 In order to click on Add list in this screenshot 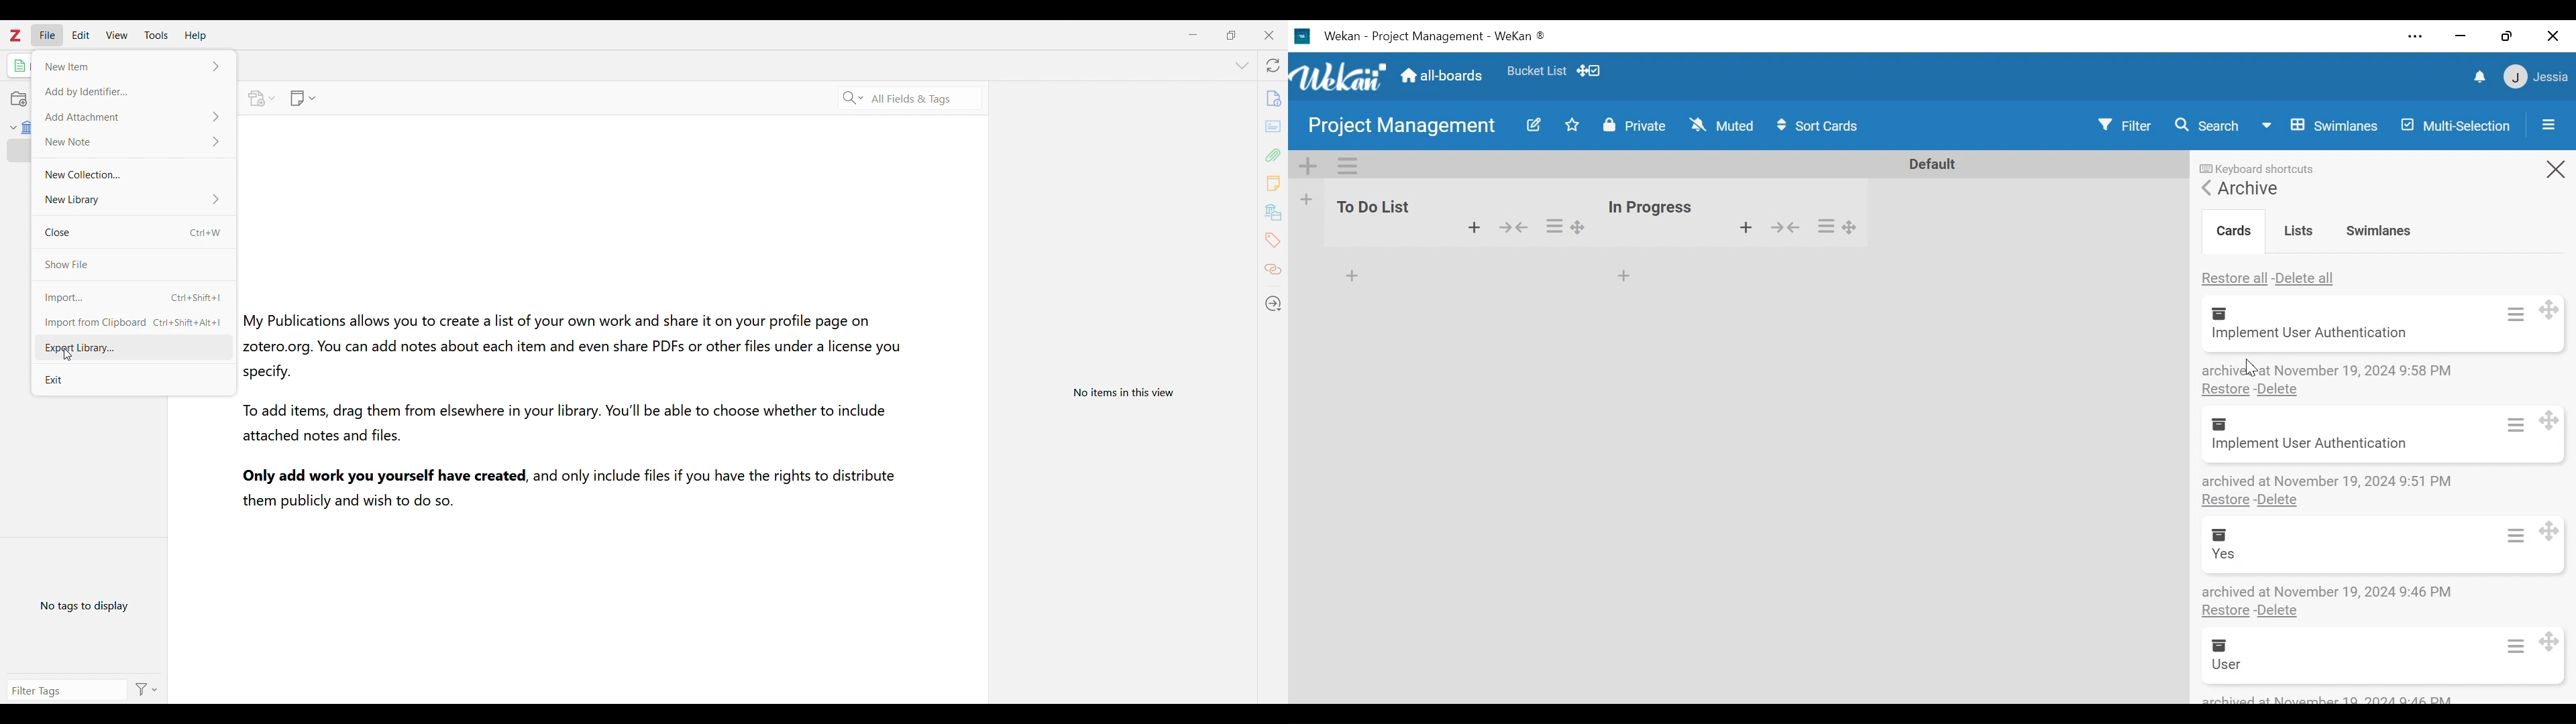, I will do `click(1307, 198)`.